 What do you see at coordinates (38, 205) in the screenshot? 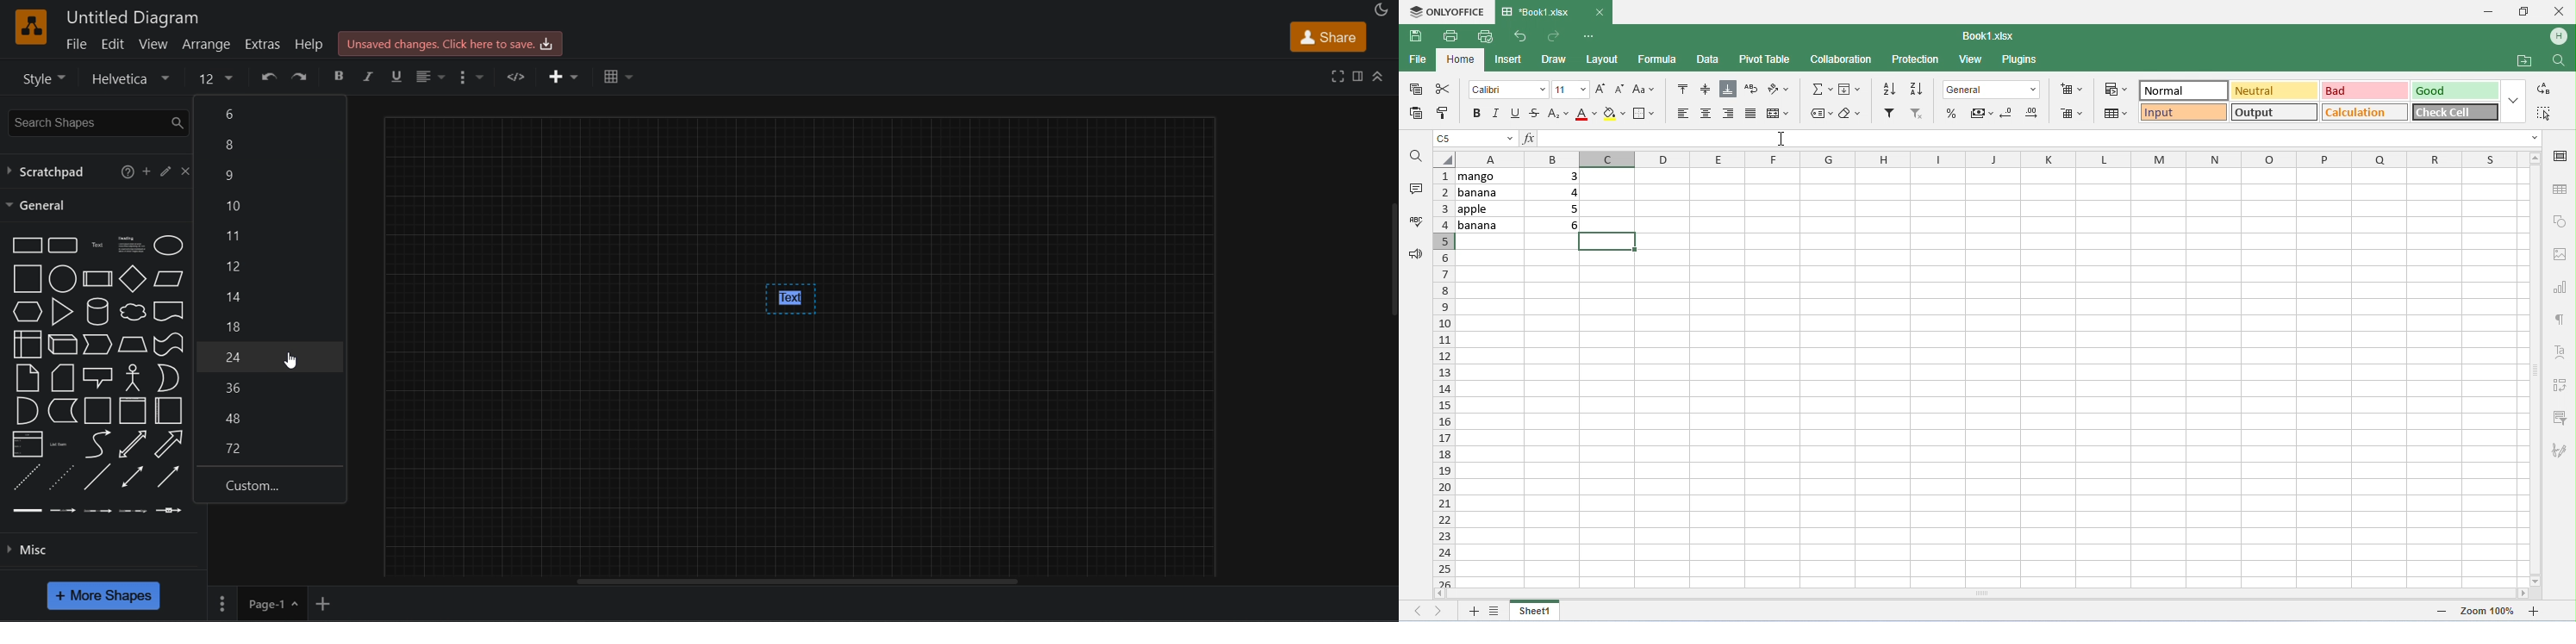
I see `general` at bounding box center [38, 205].